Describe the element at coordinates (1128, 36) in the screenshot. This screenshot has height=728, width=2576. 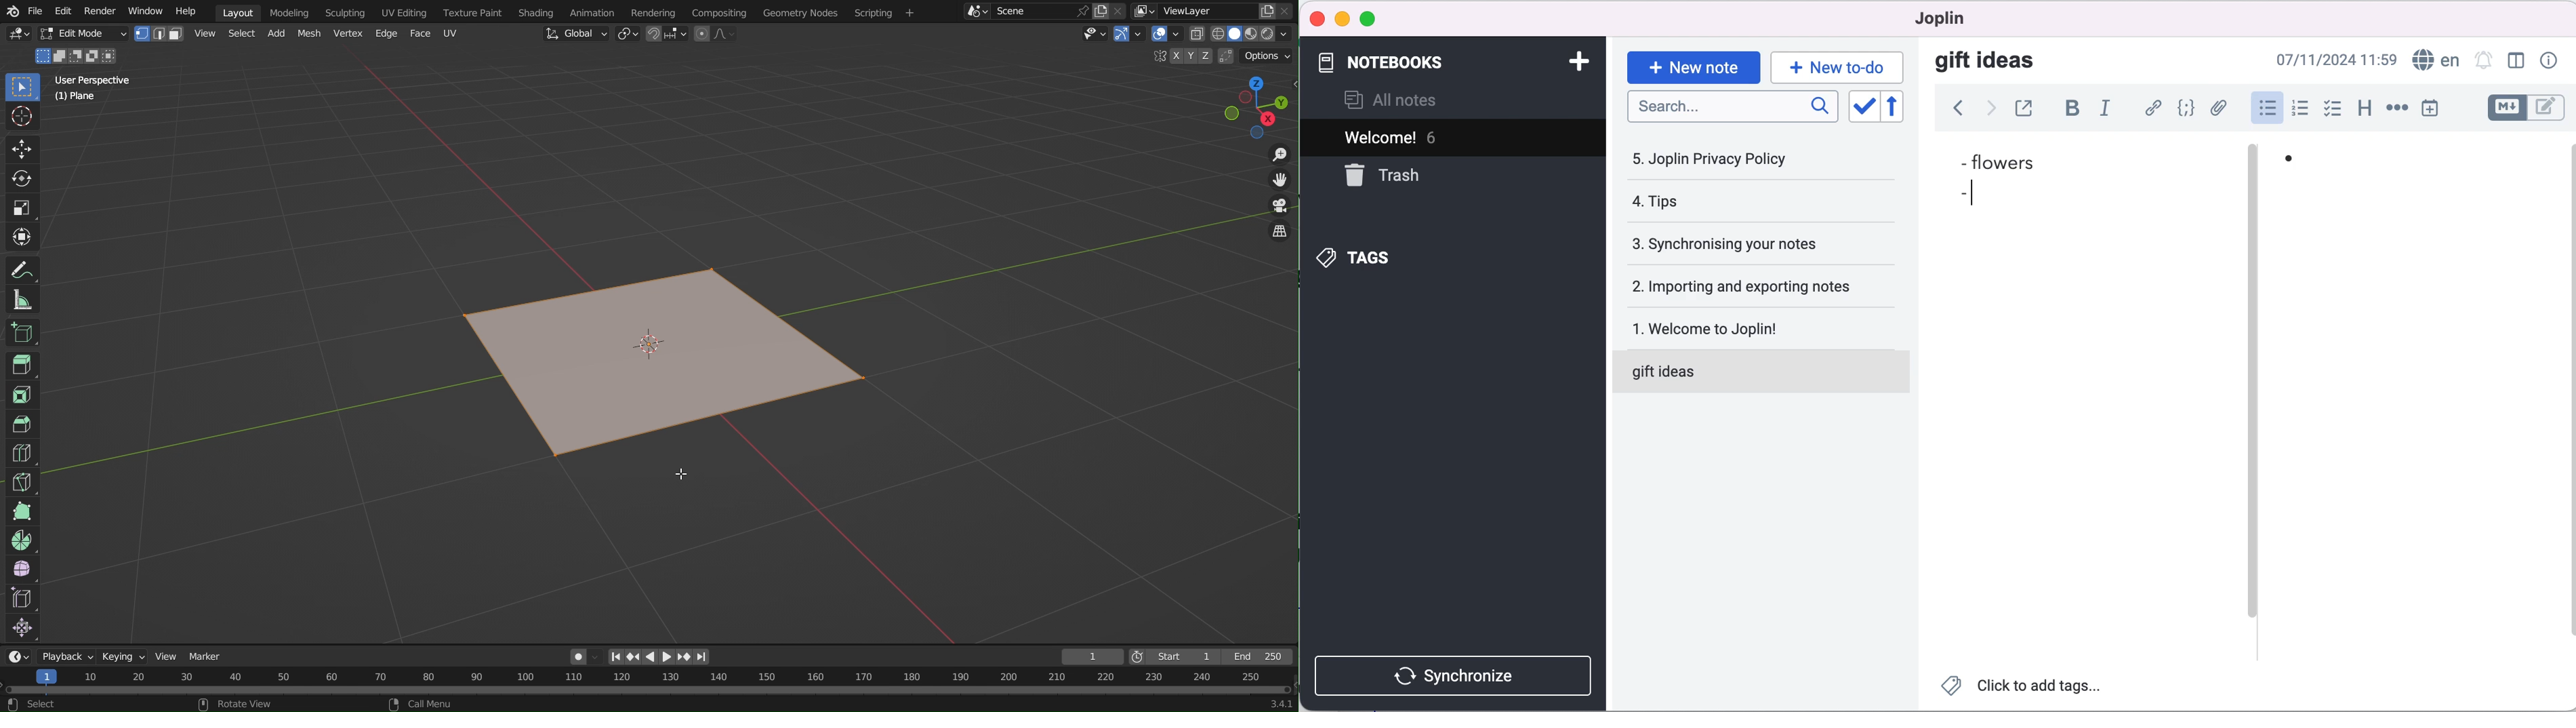
I see `Show Gizmo` at that location.